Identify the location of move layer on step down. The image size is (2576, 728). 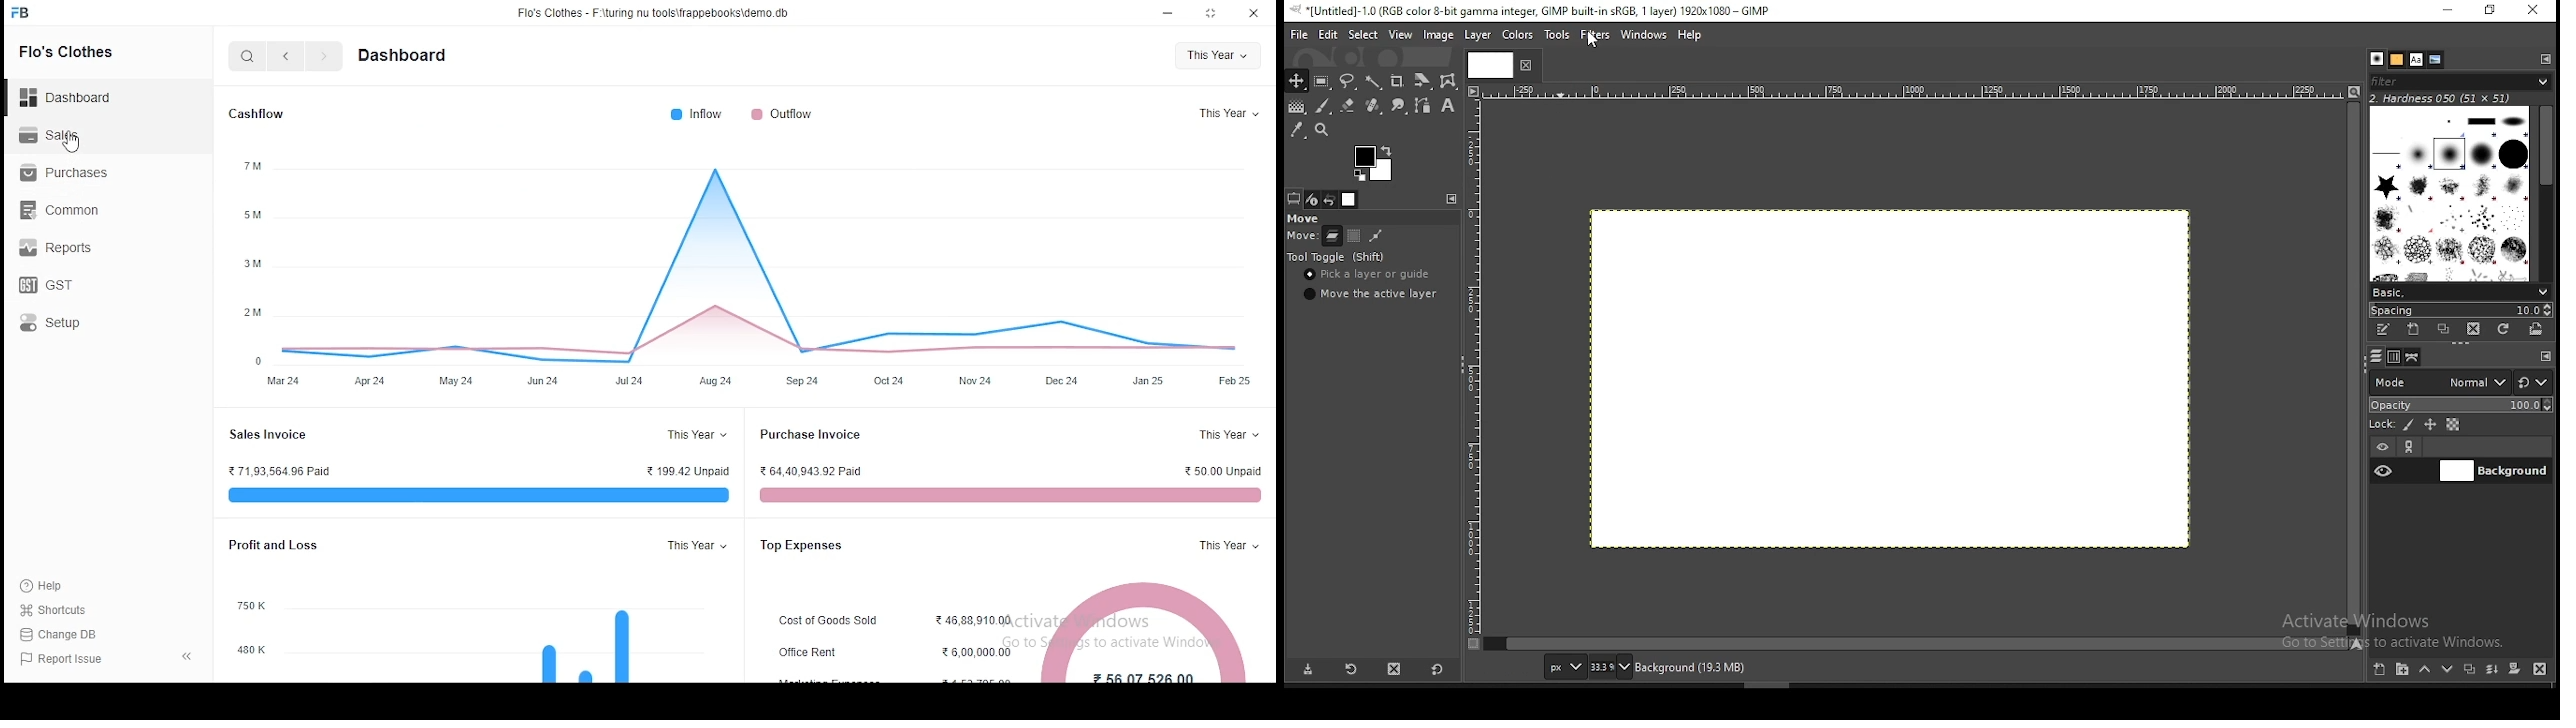
(2451, 669).